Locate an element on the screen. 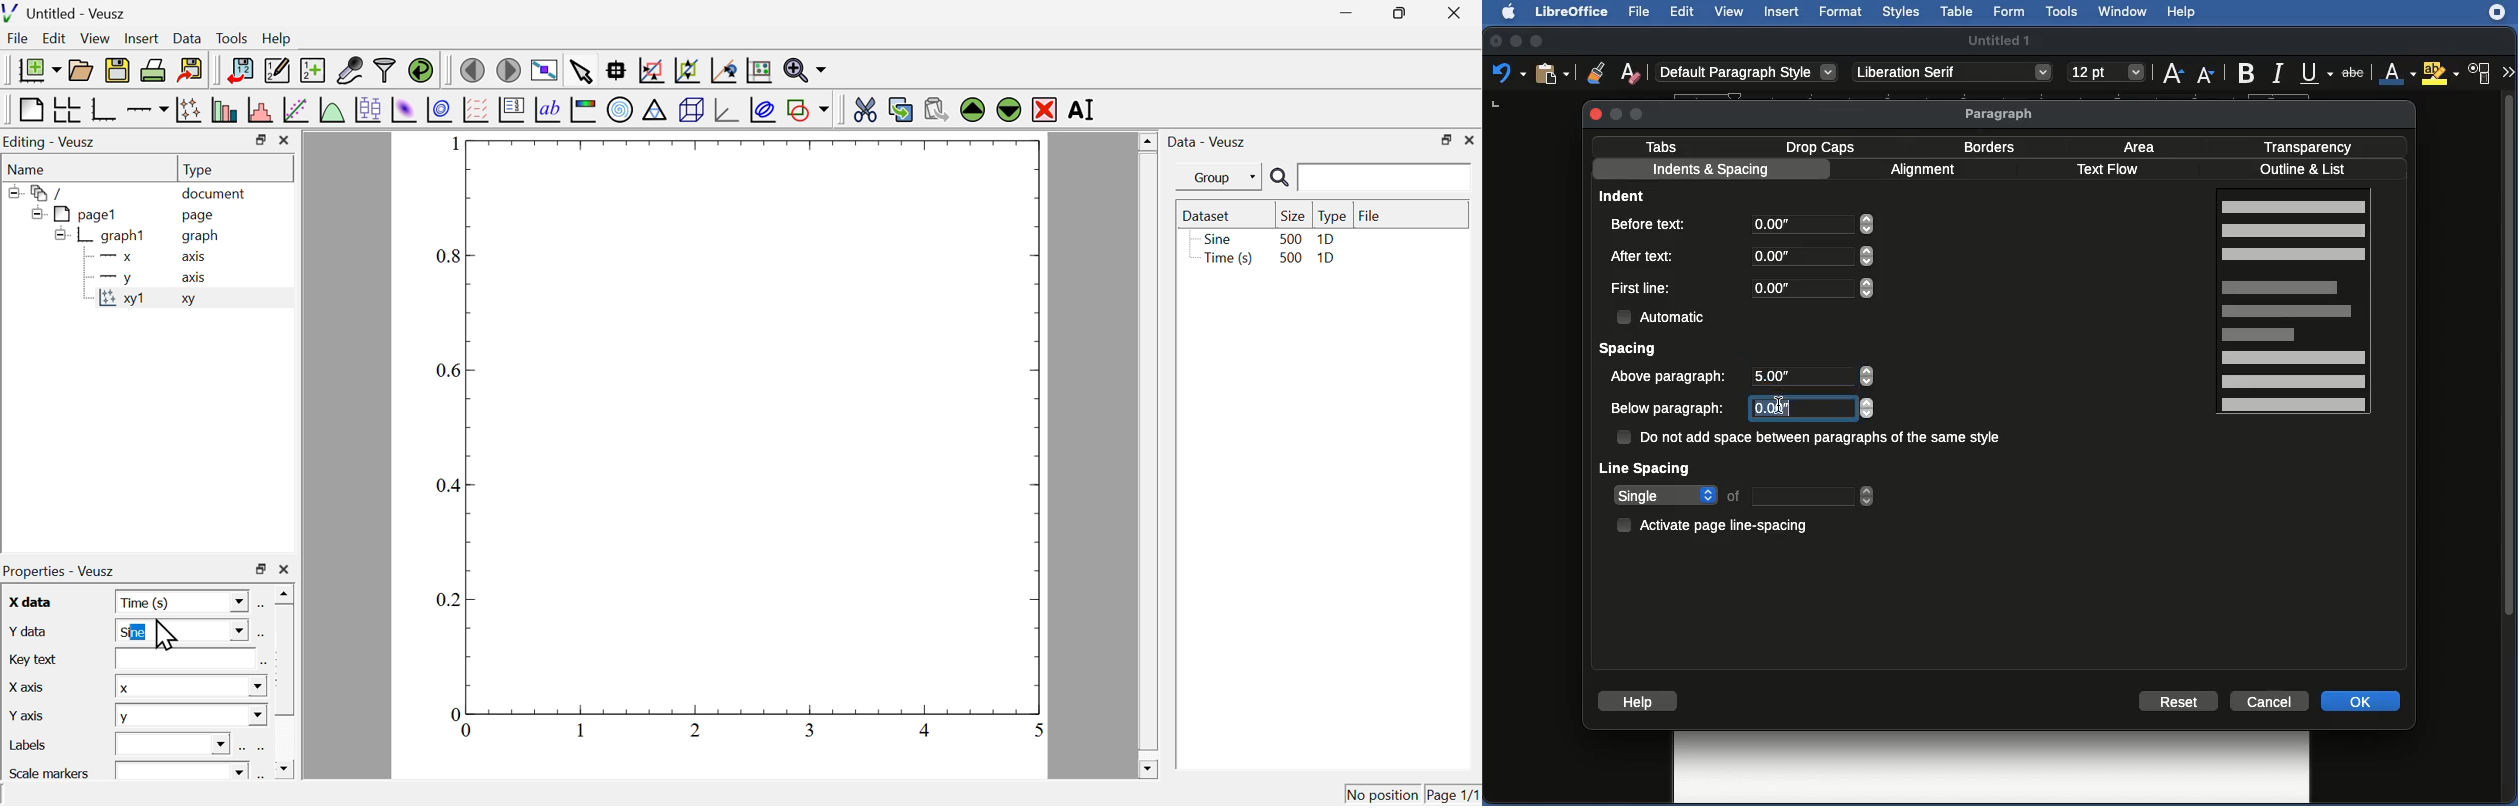  Font color is located at coordinates (2396, 74).